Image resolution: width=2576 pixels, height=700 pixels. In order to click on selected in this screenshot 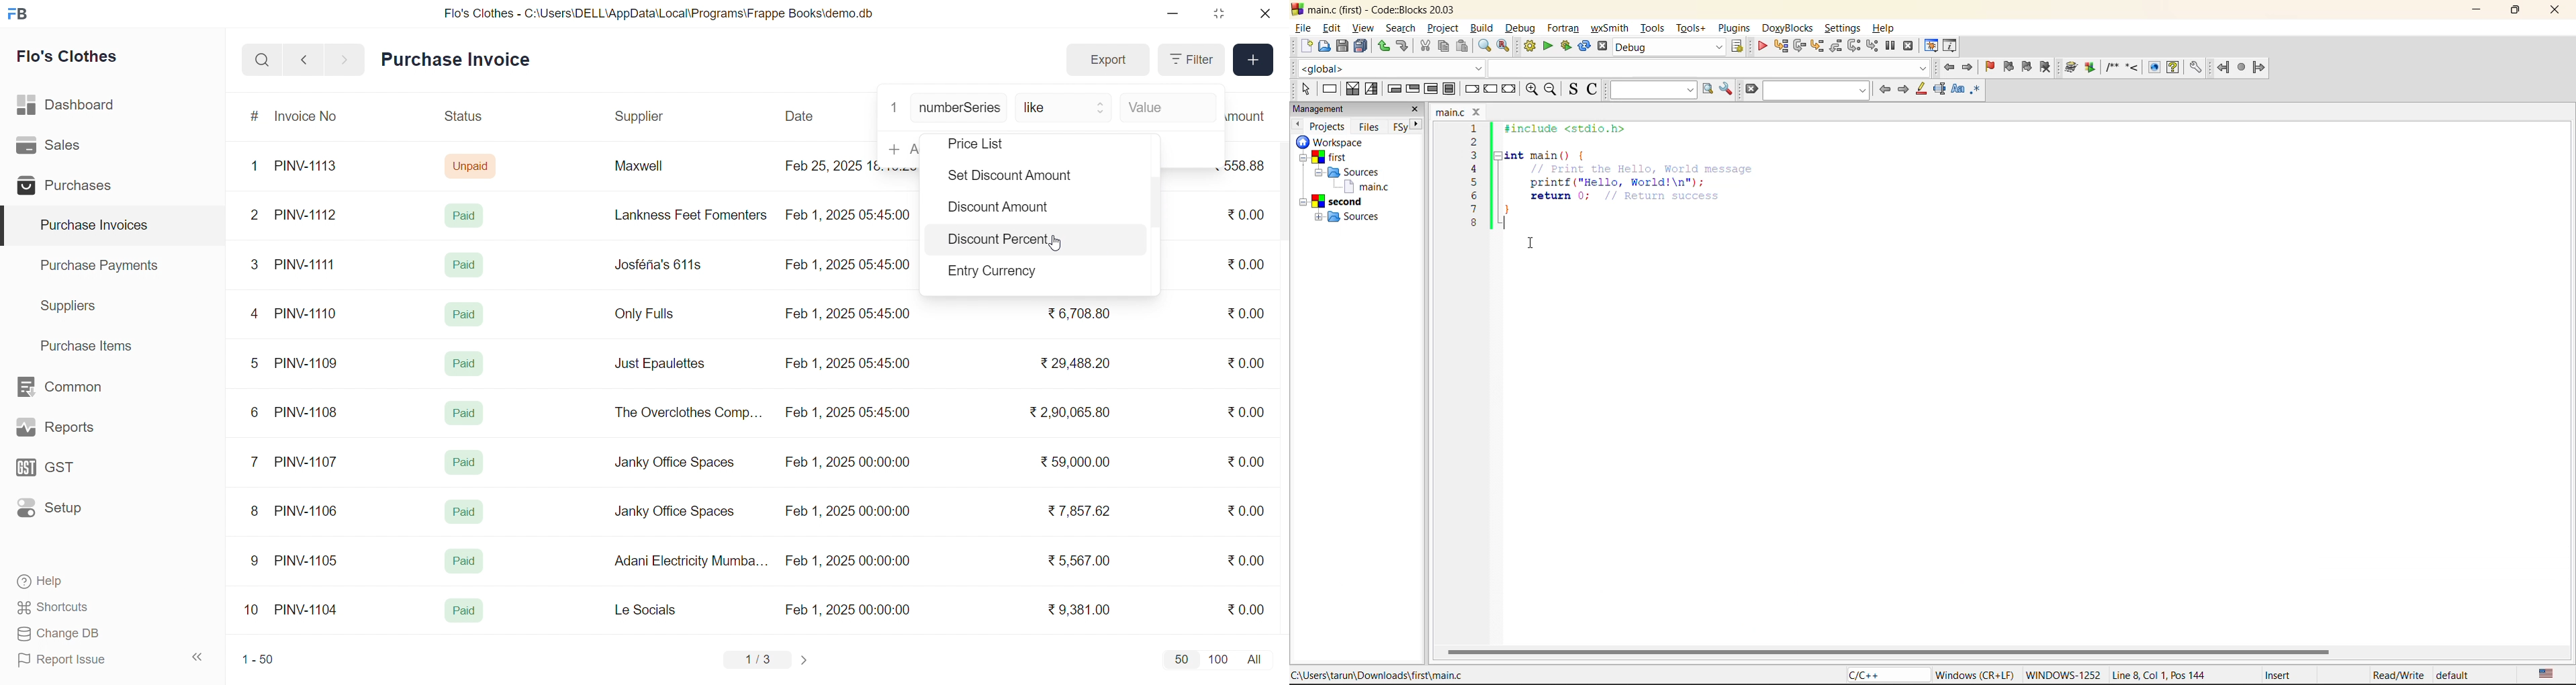, I will do `click(8, 226)`.